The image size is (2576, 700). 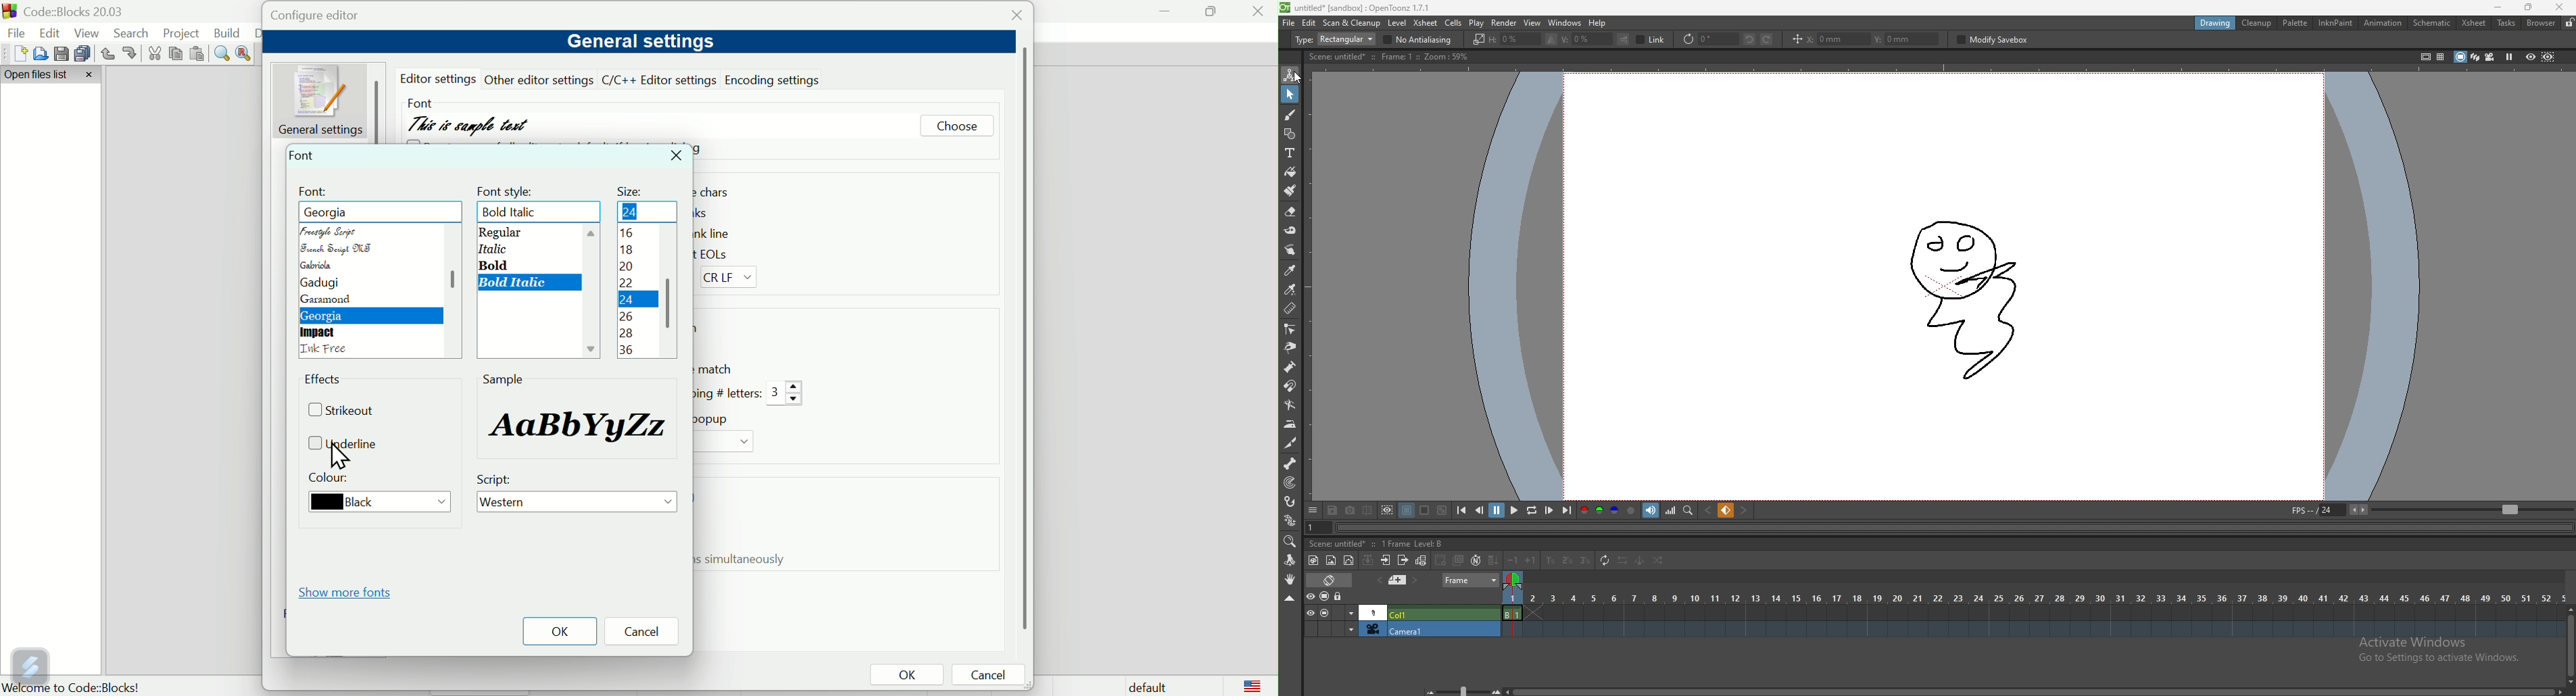 I want to click on Font, so click(x=304, y=154).